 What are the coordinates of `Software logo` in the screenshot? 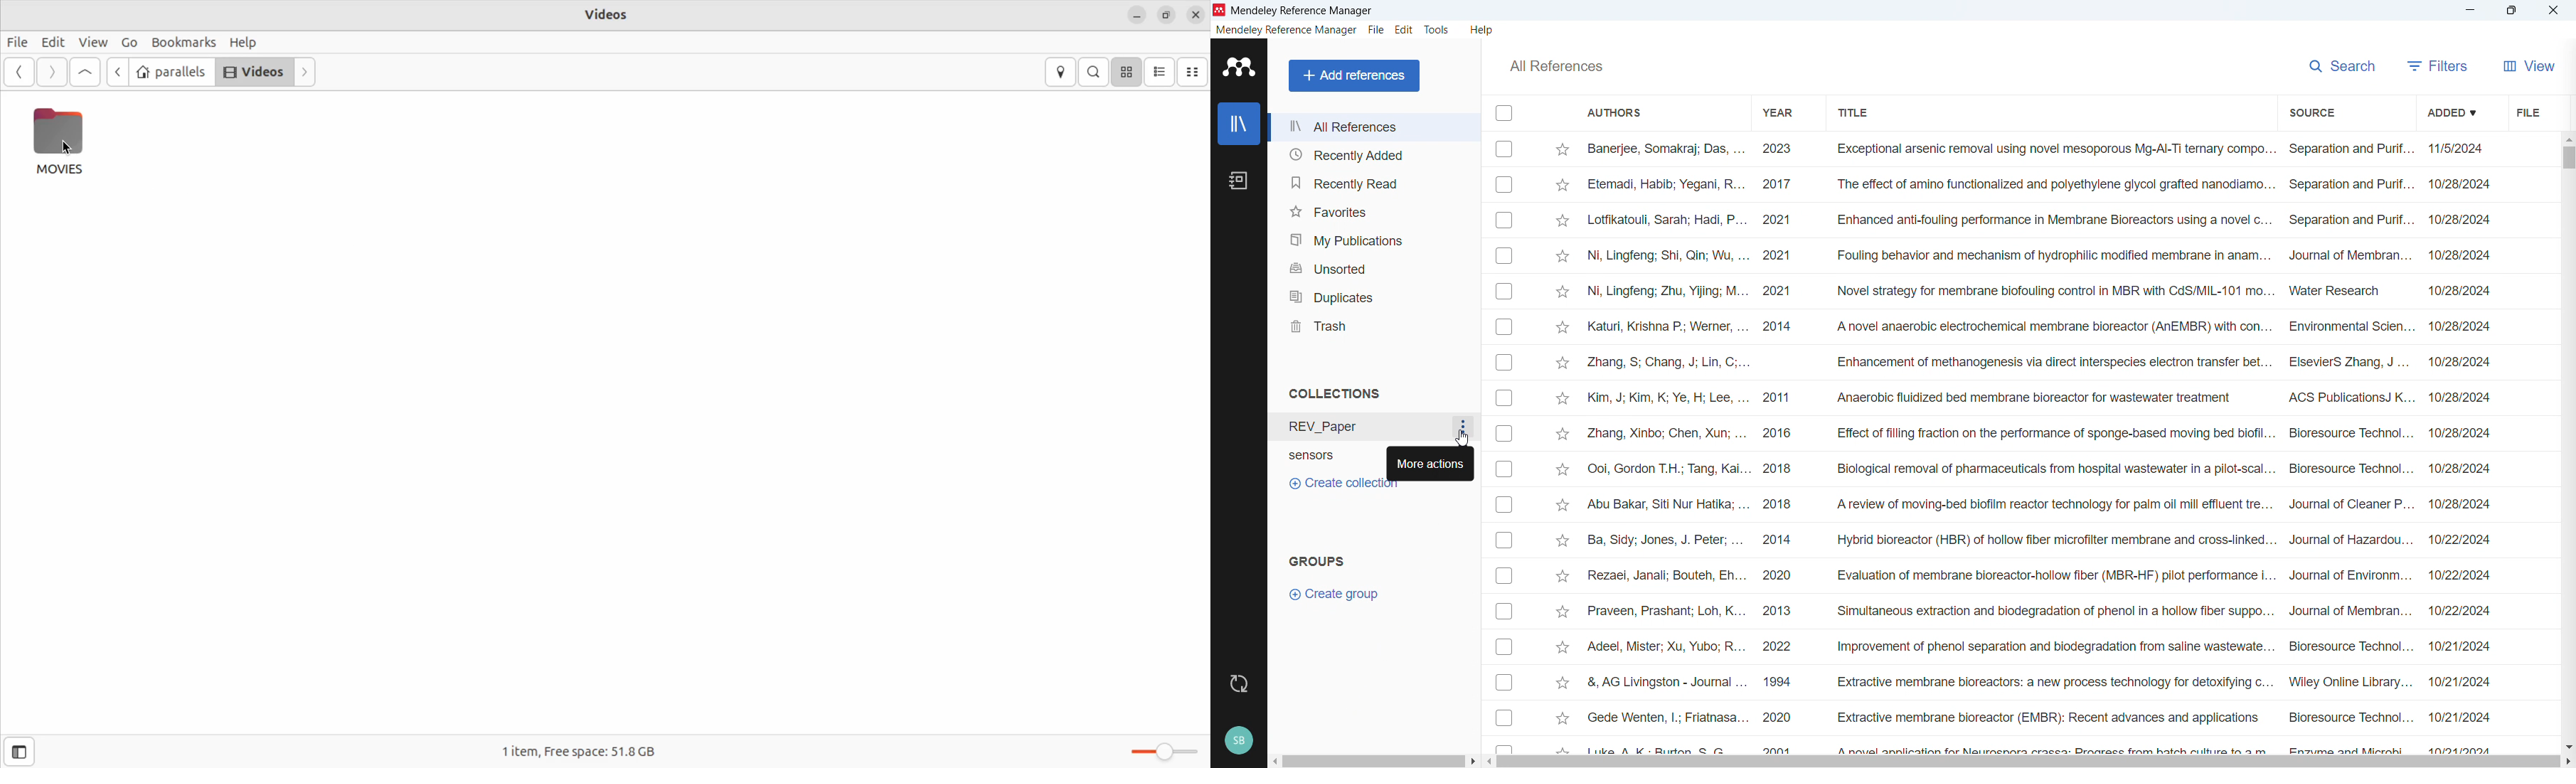 It's located at (1237, 67).